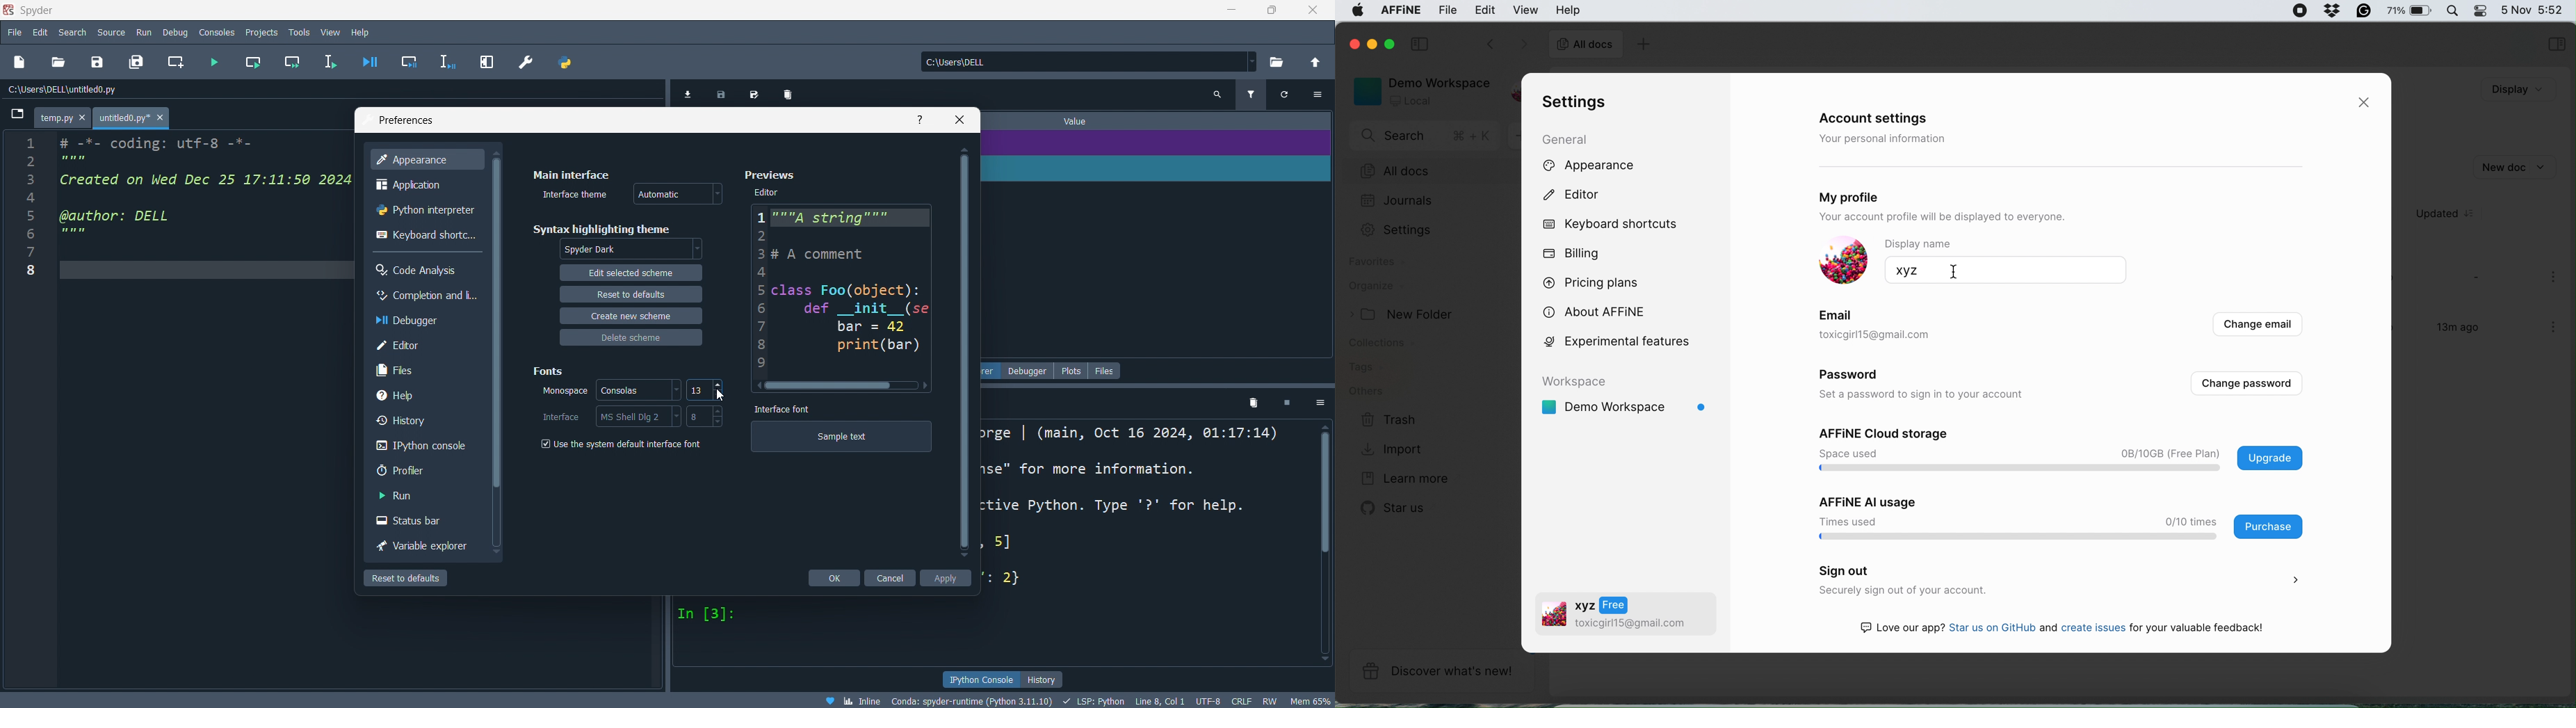 This screenshot has width=2576, height=728. What do you see at coordinates (22, 63) in the screenshot?
I see `new file` at bounding box center [22, 63].